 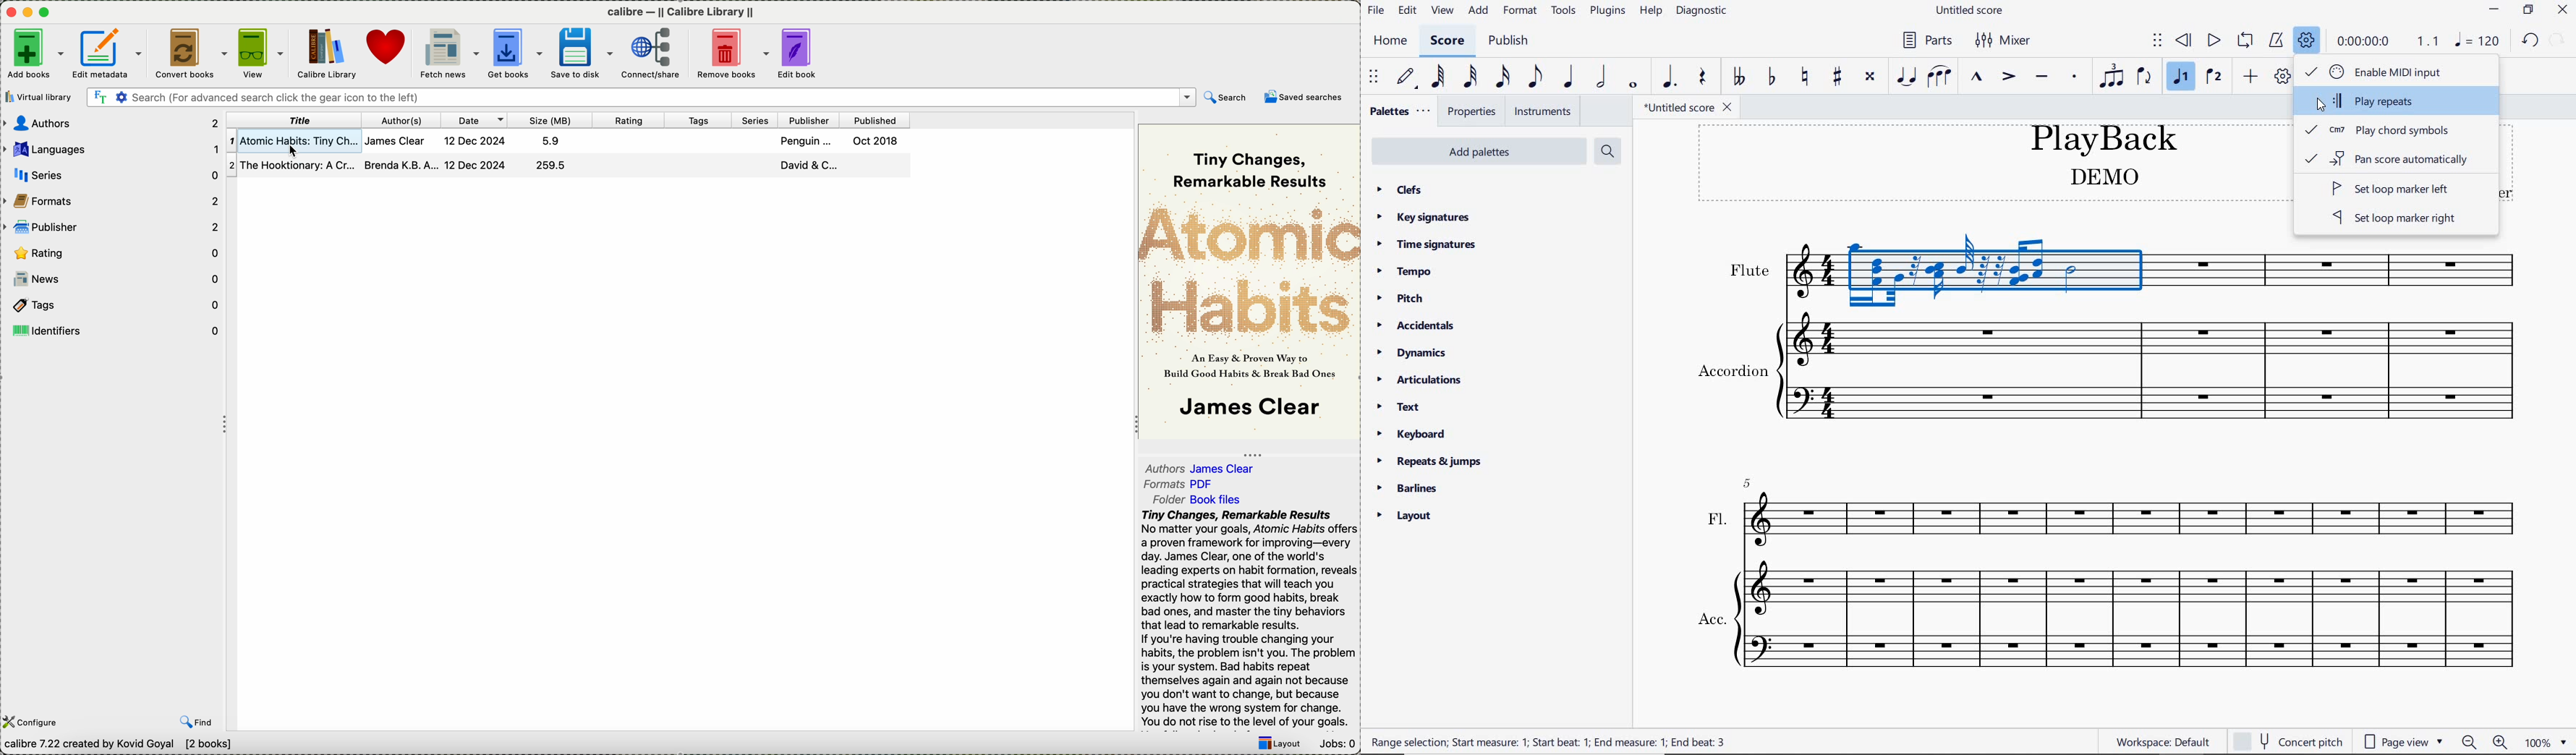 What do you see at coordinates (1179, 483) in the screenshot?
I see `formats PDF` at bounding box center [1179, 483].